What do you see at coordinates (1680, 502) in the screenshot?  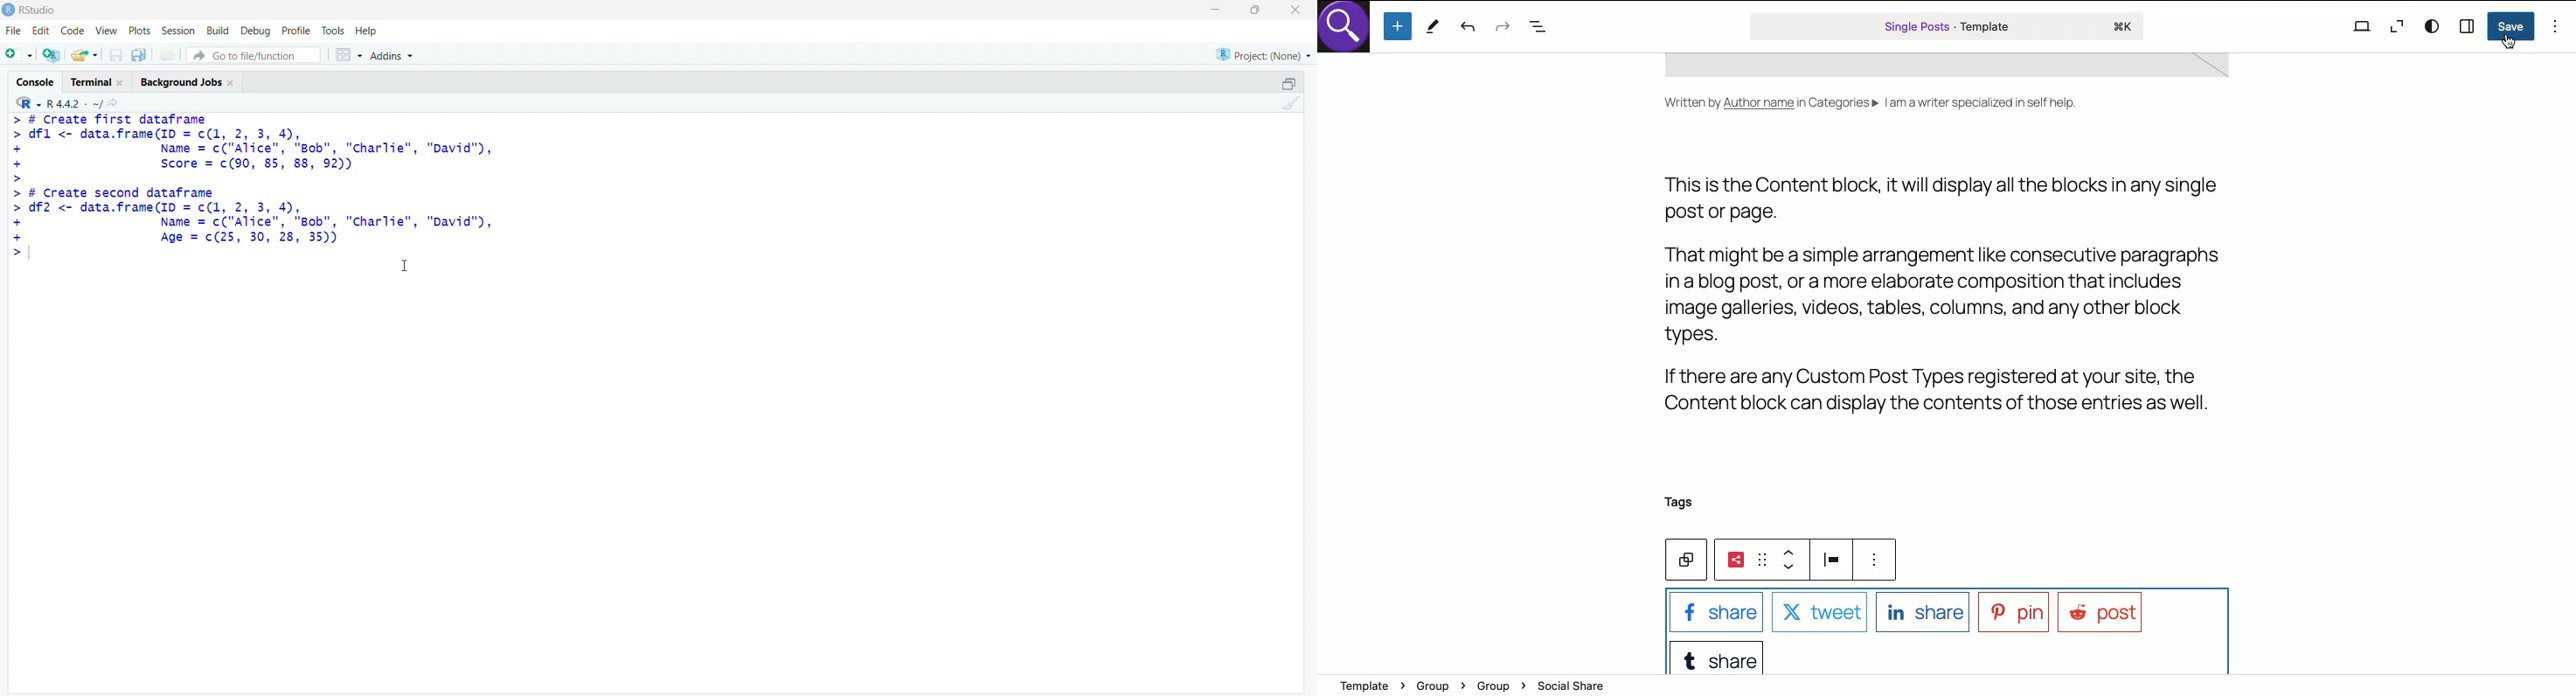 I see `Tags` at bounding box center [1680, 502].